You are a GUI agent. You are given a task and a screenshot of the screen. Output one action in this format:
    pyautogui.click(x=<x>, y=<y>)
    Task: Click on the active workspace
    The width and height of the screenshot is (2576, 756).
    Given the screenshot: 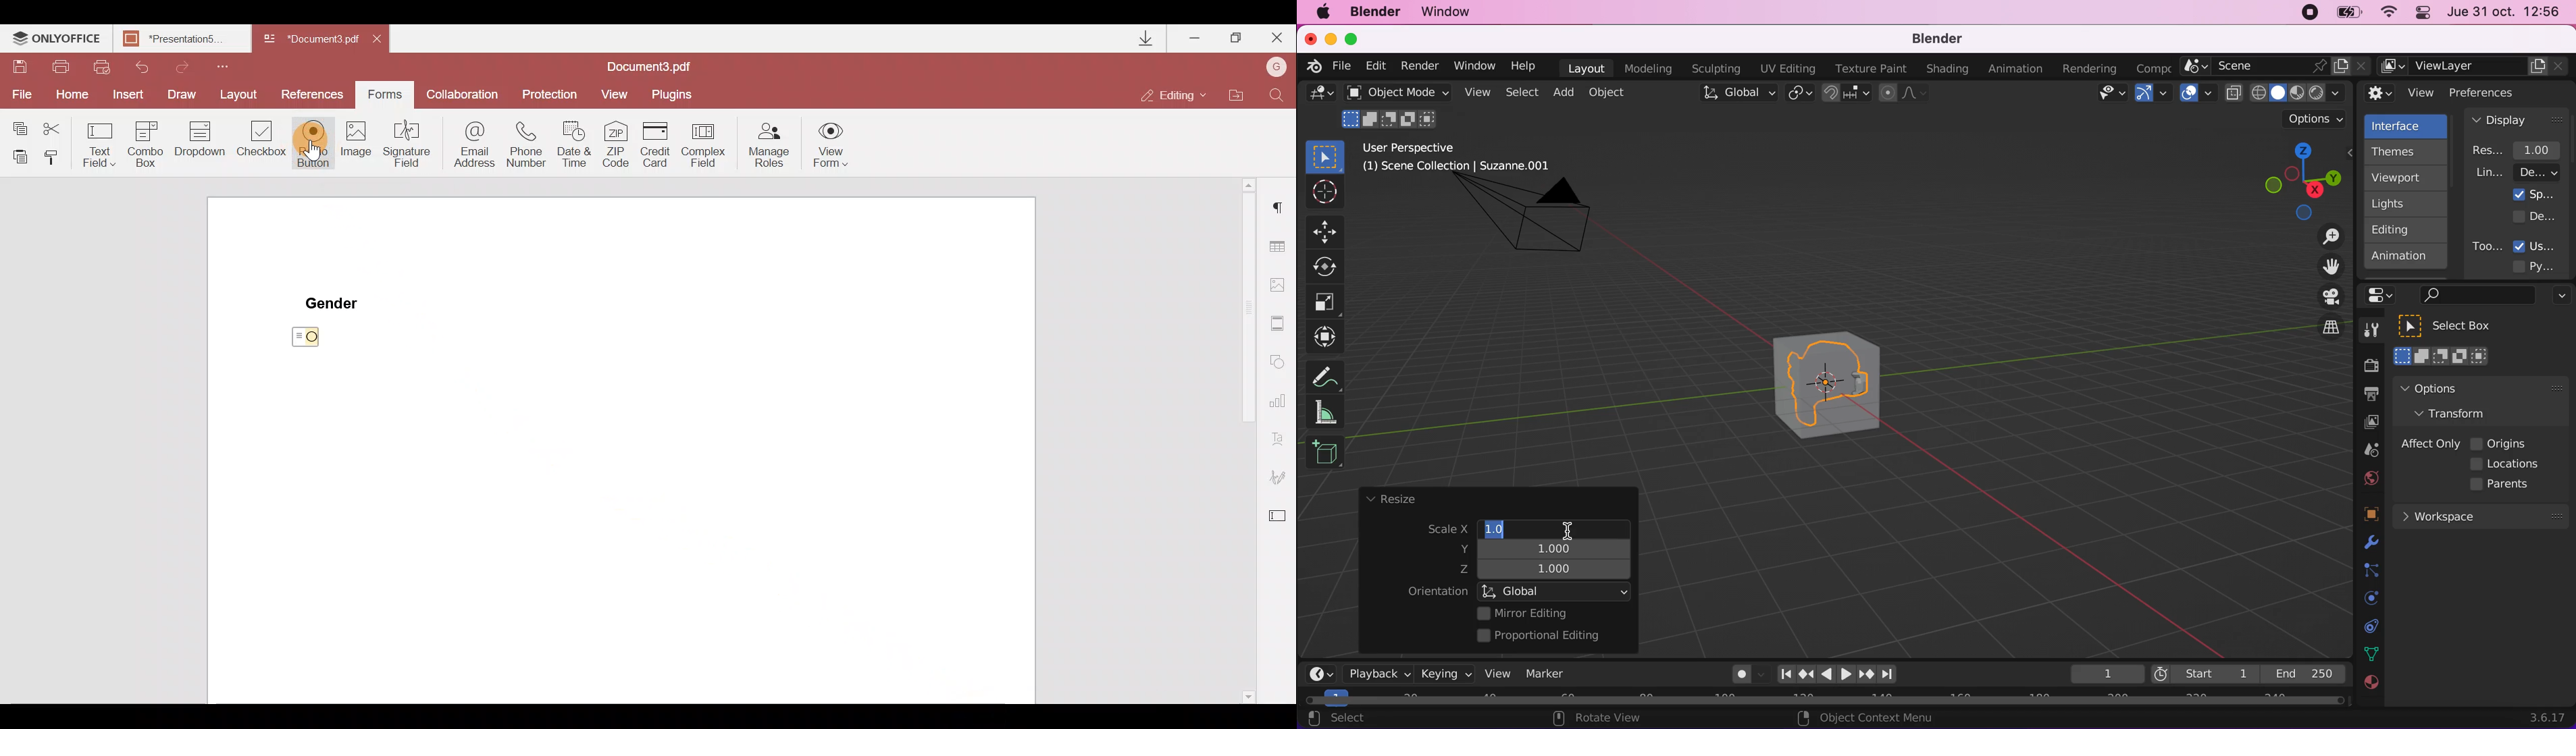 What is the action you would take?
    pyautogui.click(x=2150, y=67)
    